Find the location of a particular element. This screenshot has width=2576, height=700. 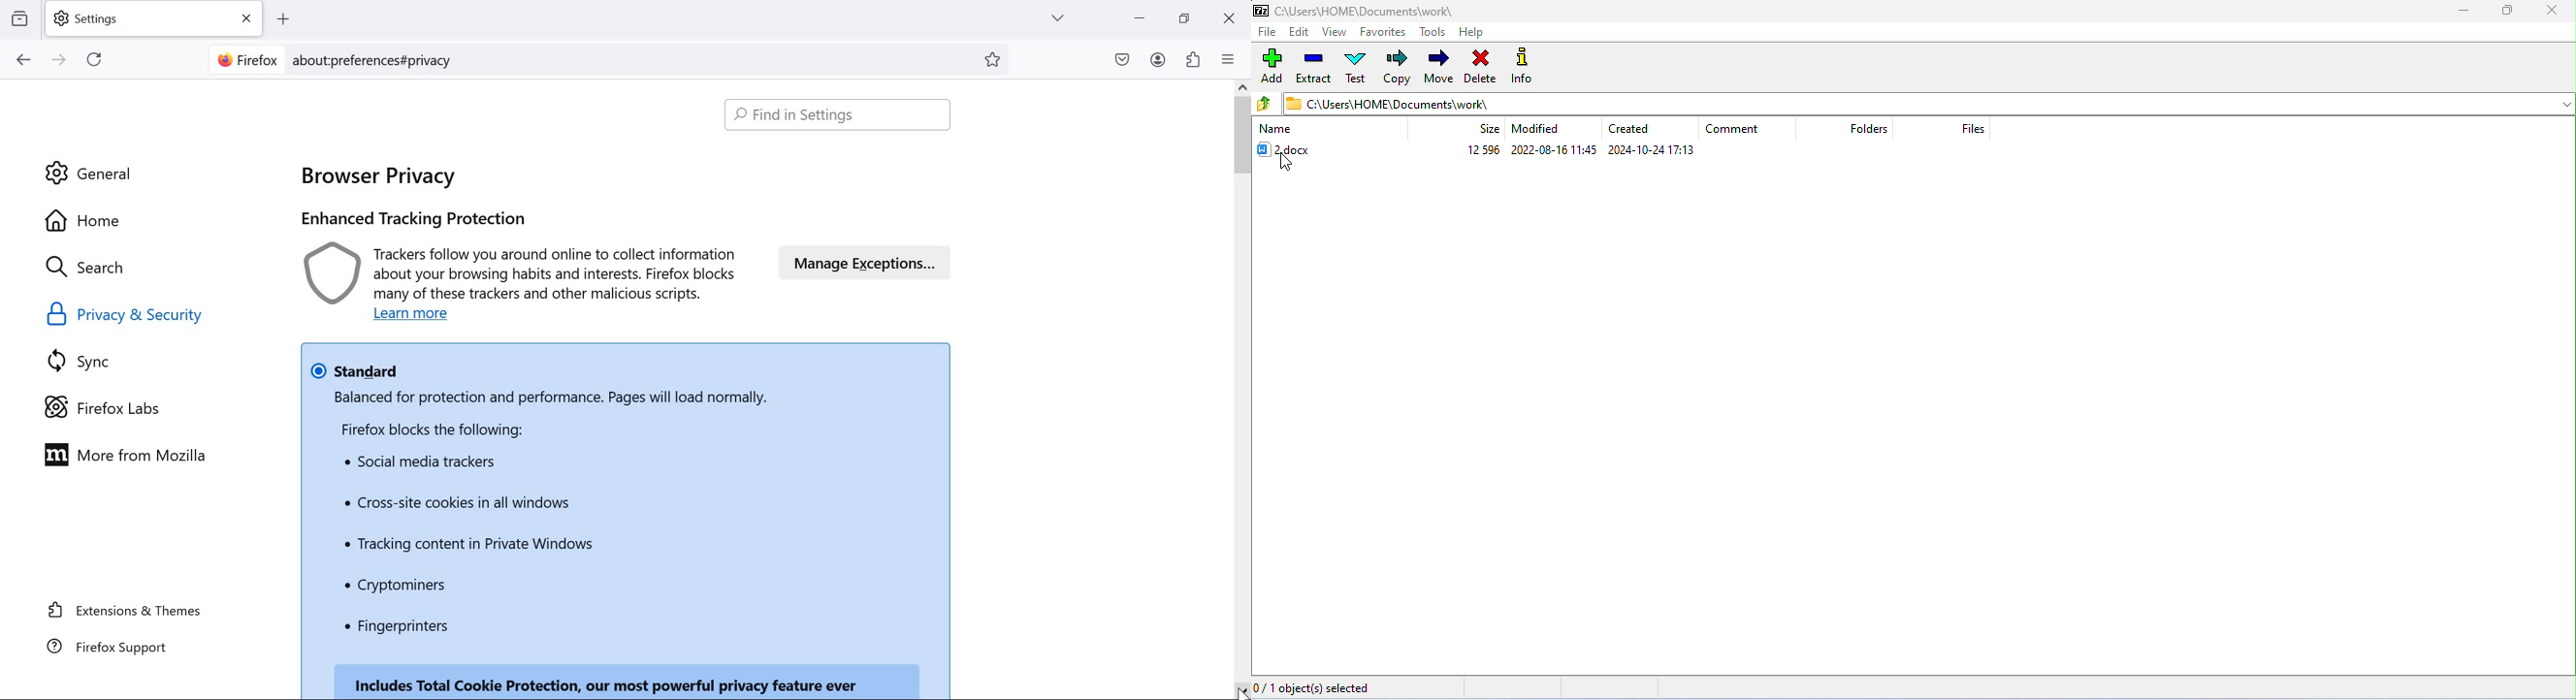

bookmark this page is located at coordinates (998, 60).